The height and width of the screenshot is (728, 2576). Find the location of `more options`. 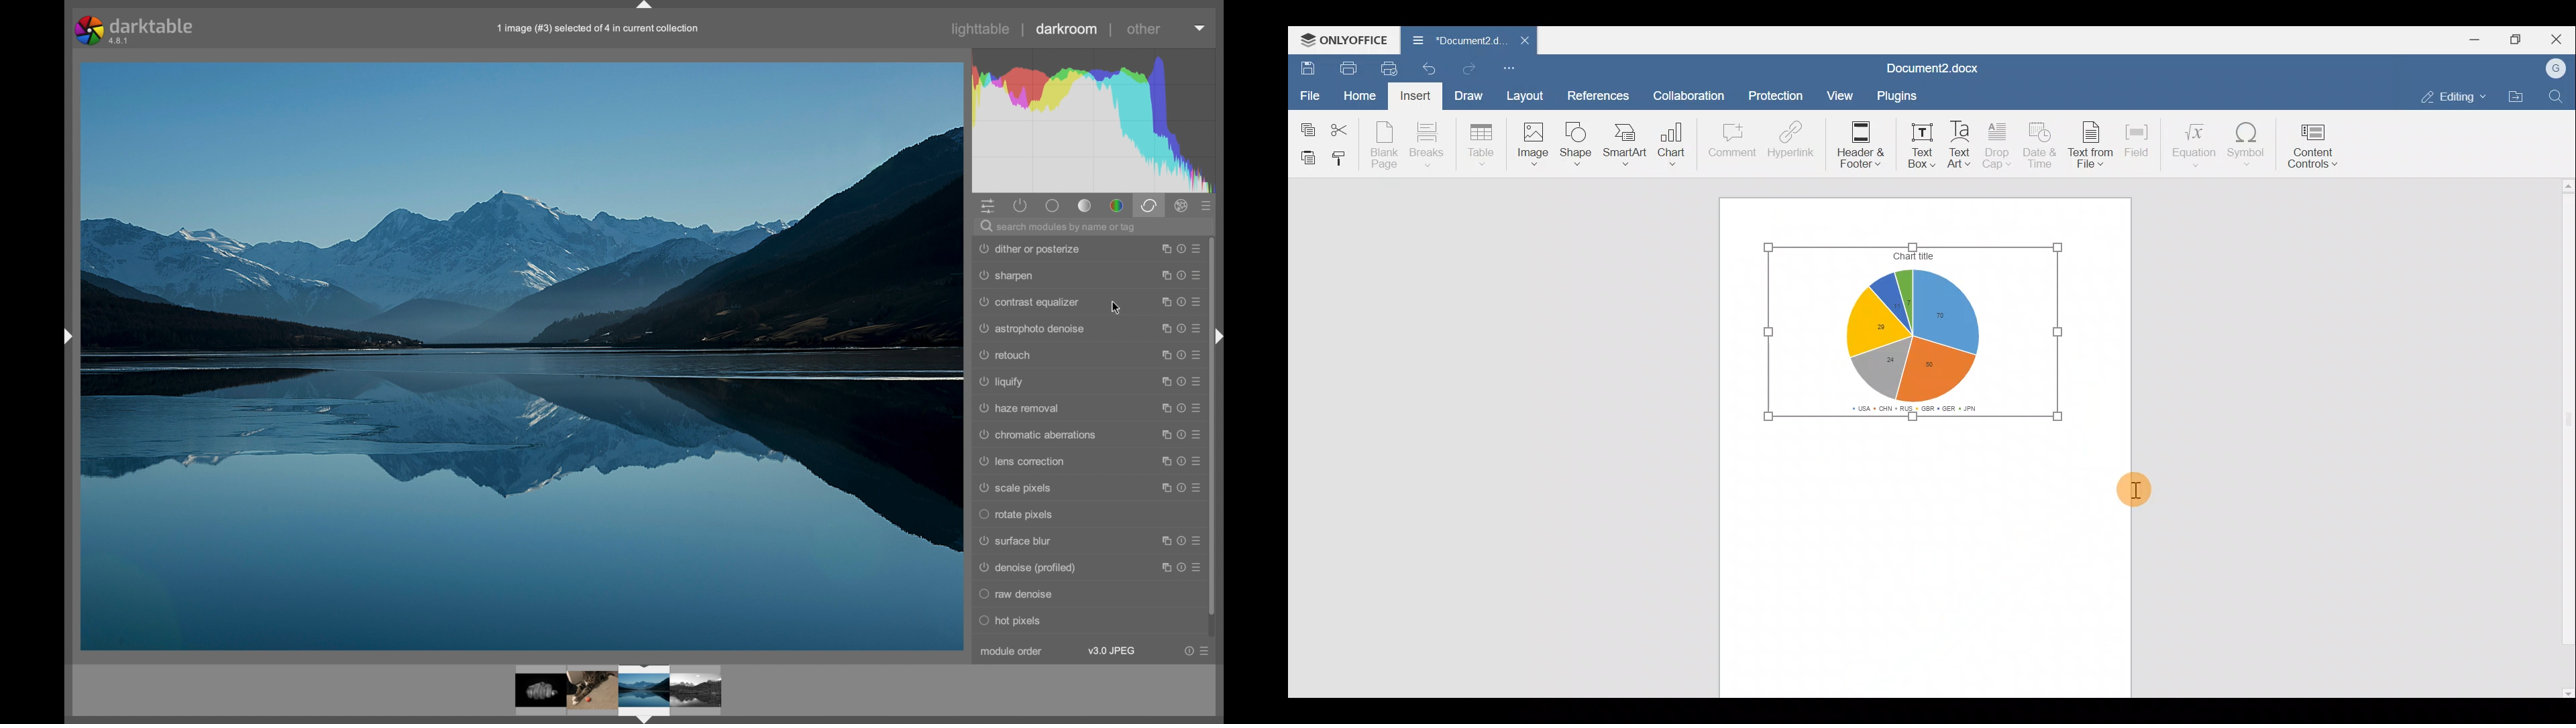

more options is located at coordinates (1179, 328).